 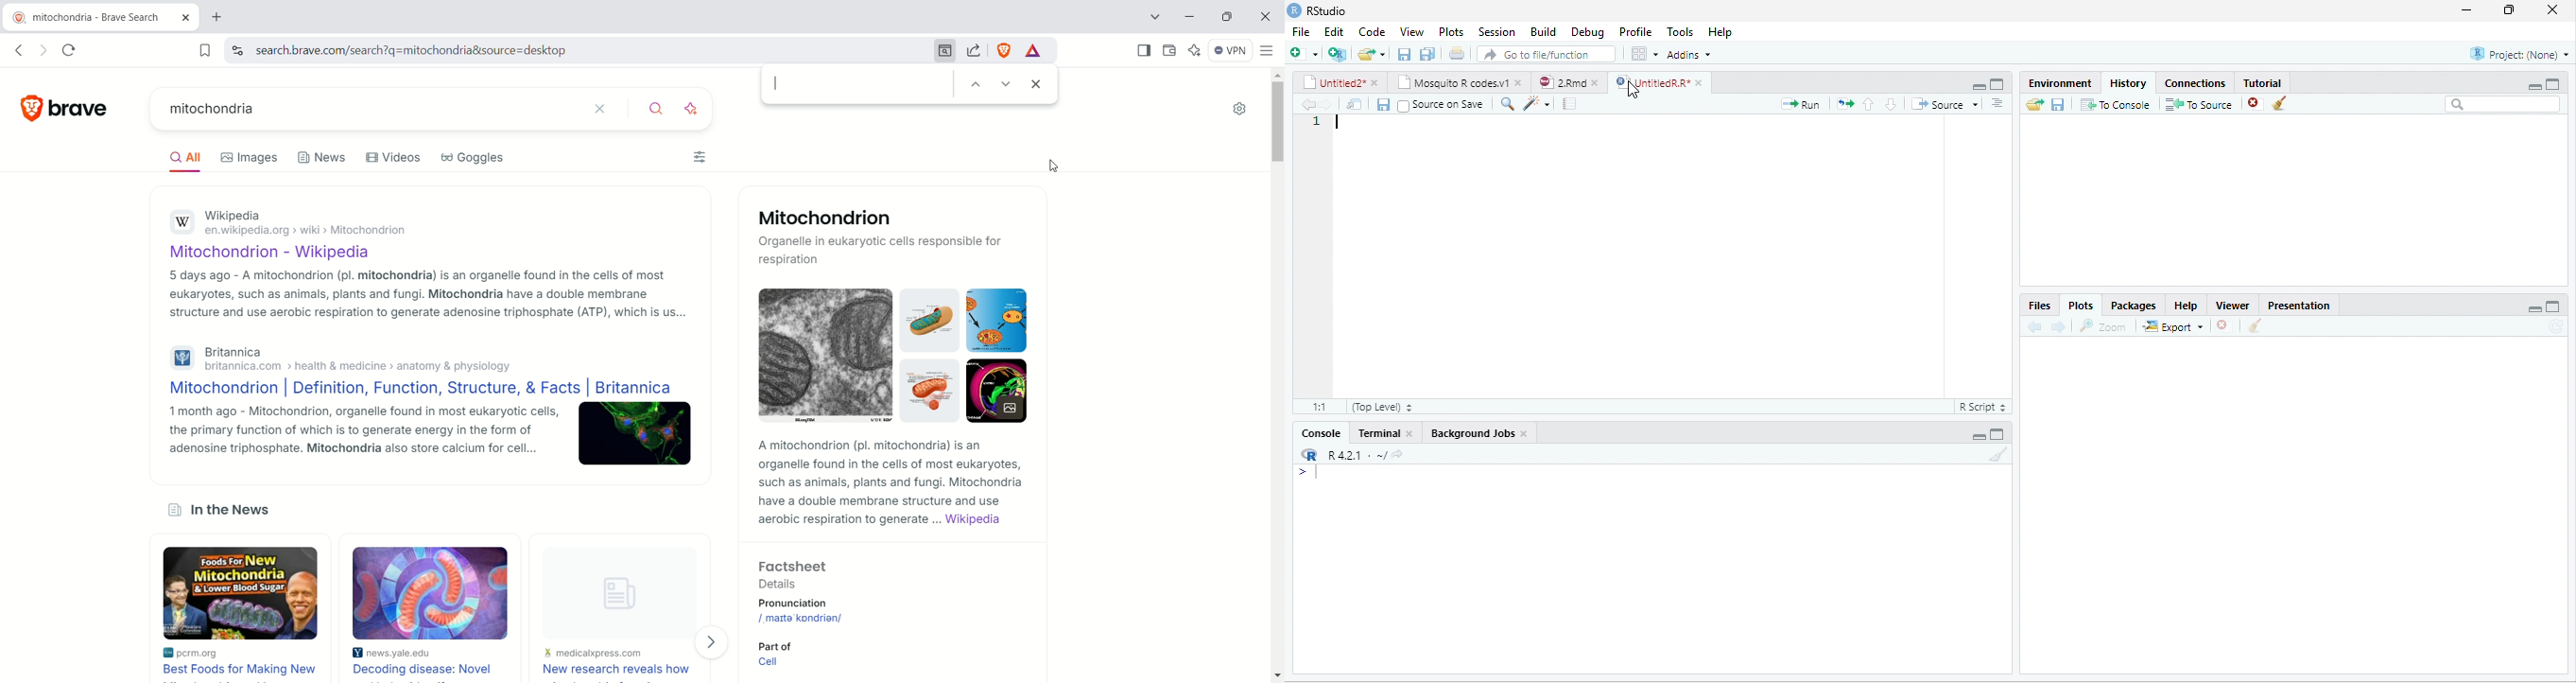 What do you see at coordinates (1979, 435) in the screenshot?
I see `minimize` at bounding box center [1979, 435].